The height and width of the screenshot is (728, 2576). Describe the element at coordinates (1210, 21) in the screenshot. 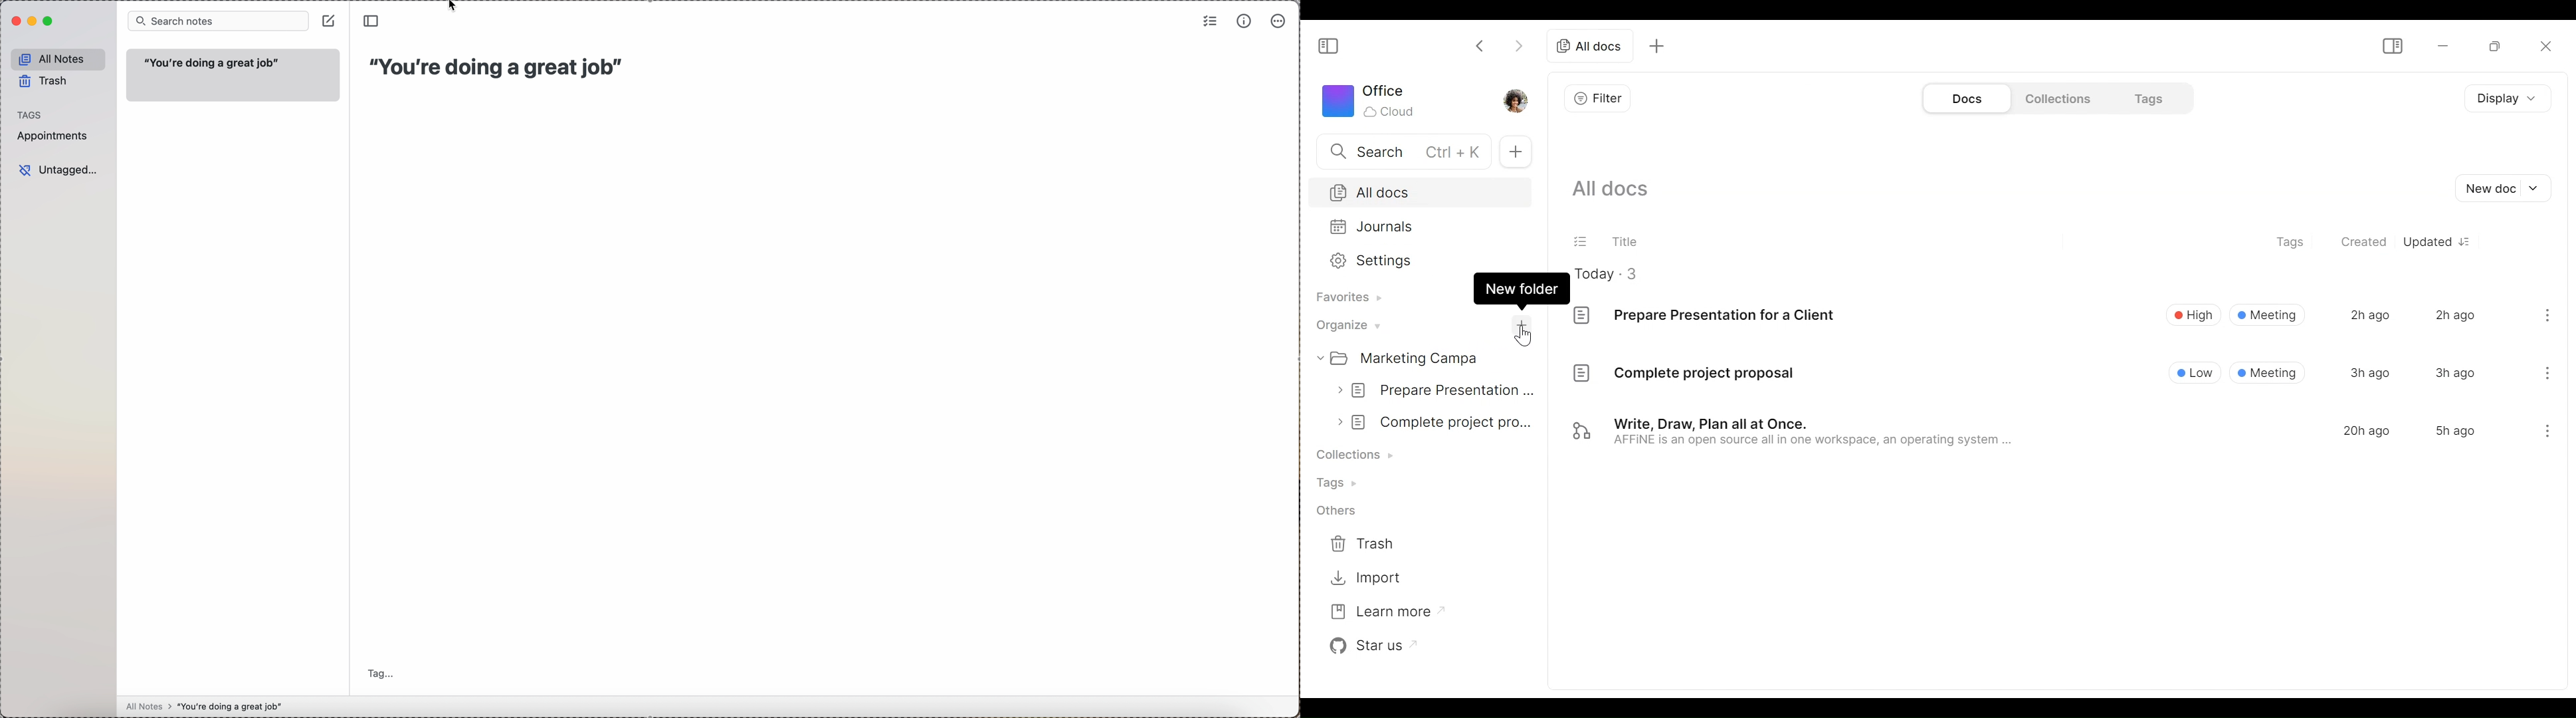

I see `check list` at that location.